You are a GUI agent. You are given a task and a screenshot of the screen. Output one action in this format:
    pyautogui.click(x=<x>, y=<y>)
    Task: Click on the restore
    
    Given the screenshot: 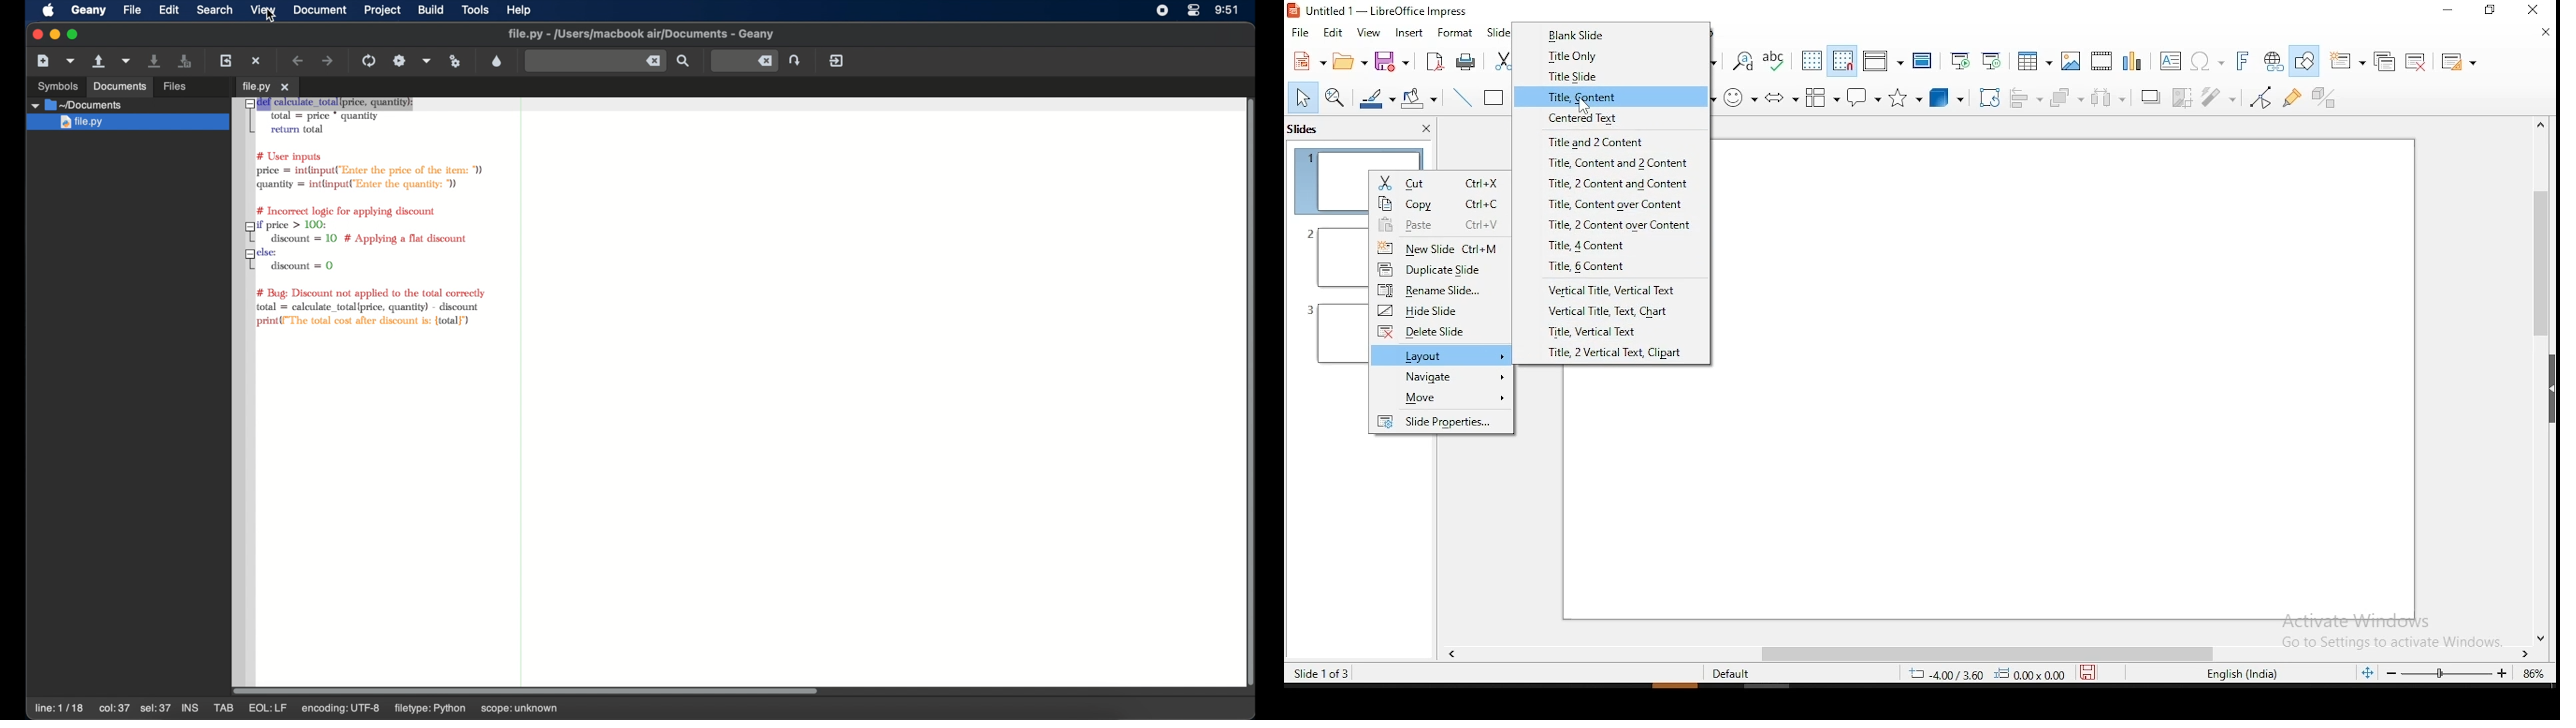 What is the action you would take?
    pyautogui.click(x=2489, y=13)
    